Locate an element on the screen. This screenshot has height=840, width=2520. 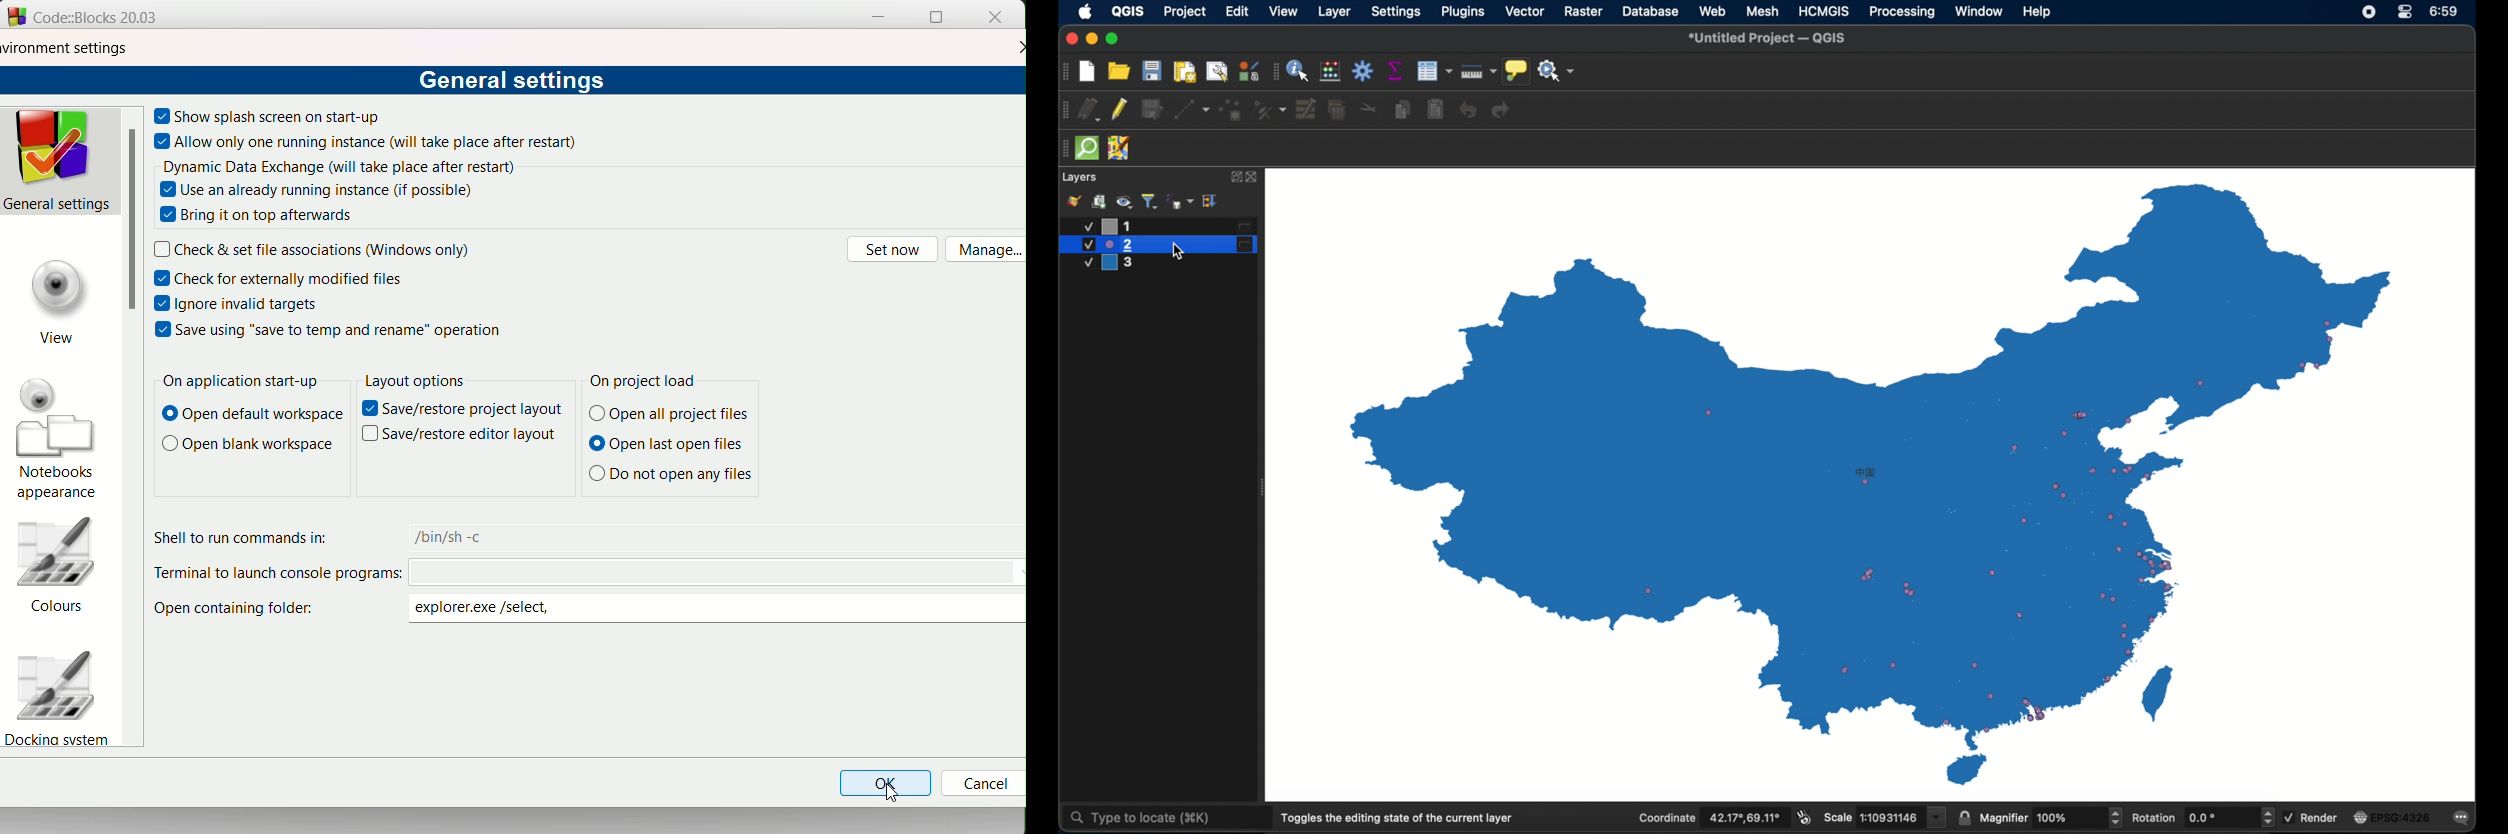
rotation is located at coordinates (2204, 816).